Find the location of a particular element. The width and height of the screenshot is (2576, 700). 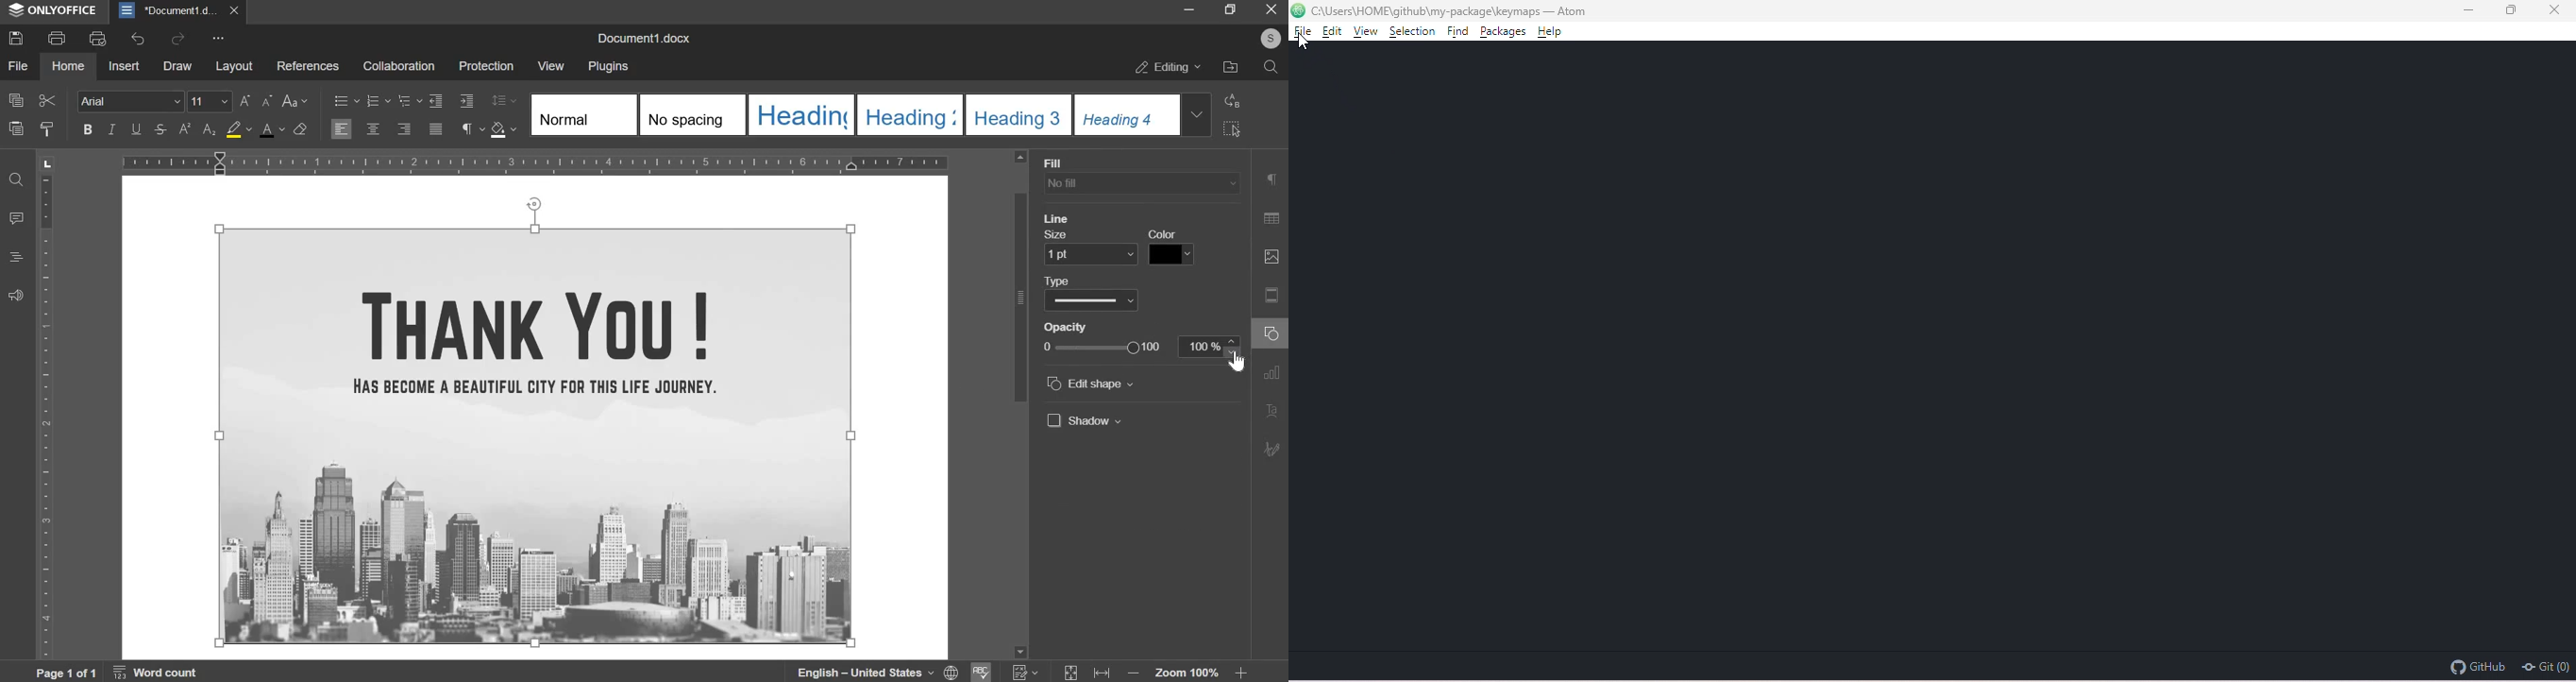

undo is located at coordinates (136, 38).